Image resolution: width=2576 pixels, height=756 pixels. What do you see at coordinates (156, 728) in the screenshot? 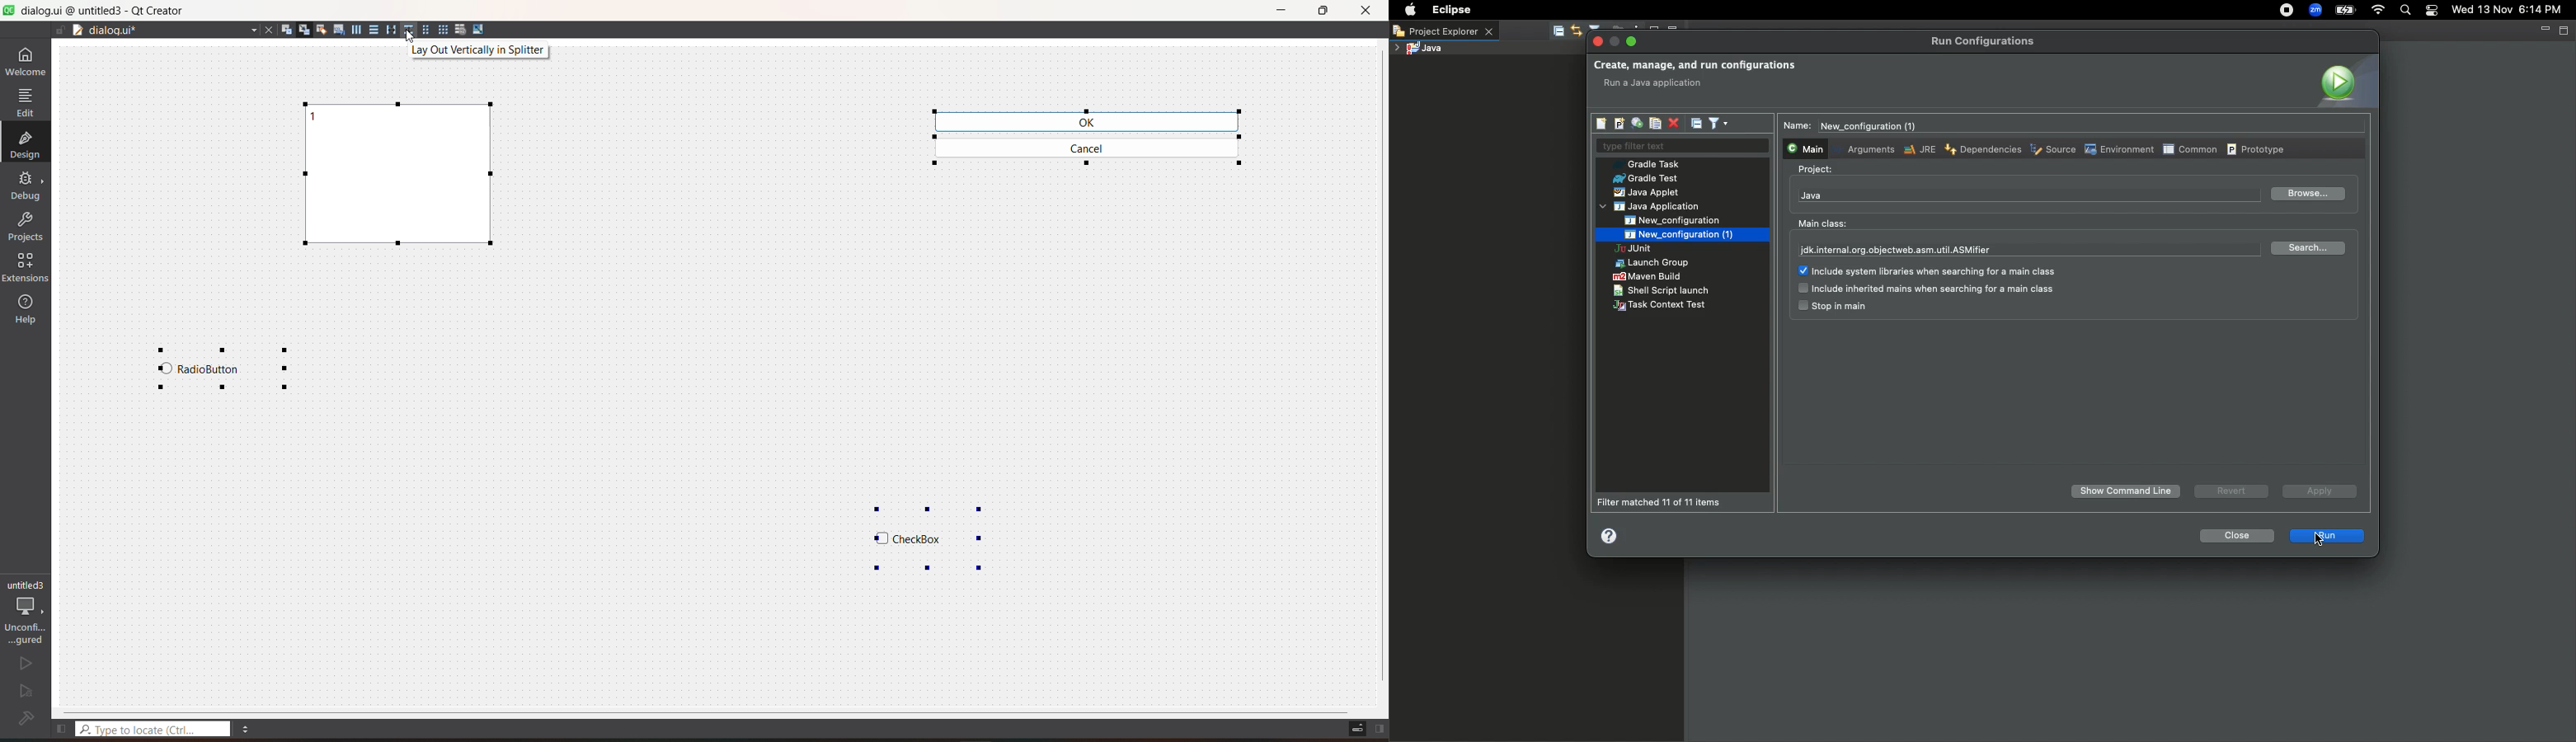
I see `type to locate` at bounding box center [156, 728].